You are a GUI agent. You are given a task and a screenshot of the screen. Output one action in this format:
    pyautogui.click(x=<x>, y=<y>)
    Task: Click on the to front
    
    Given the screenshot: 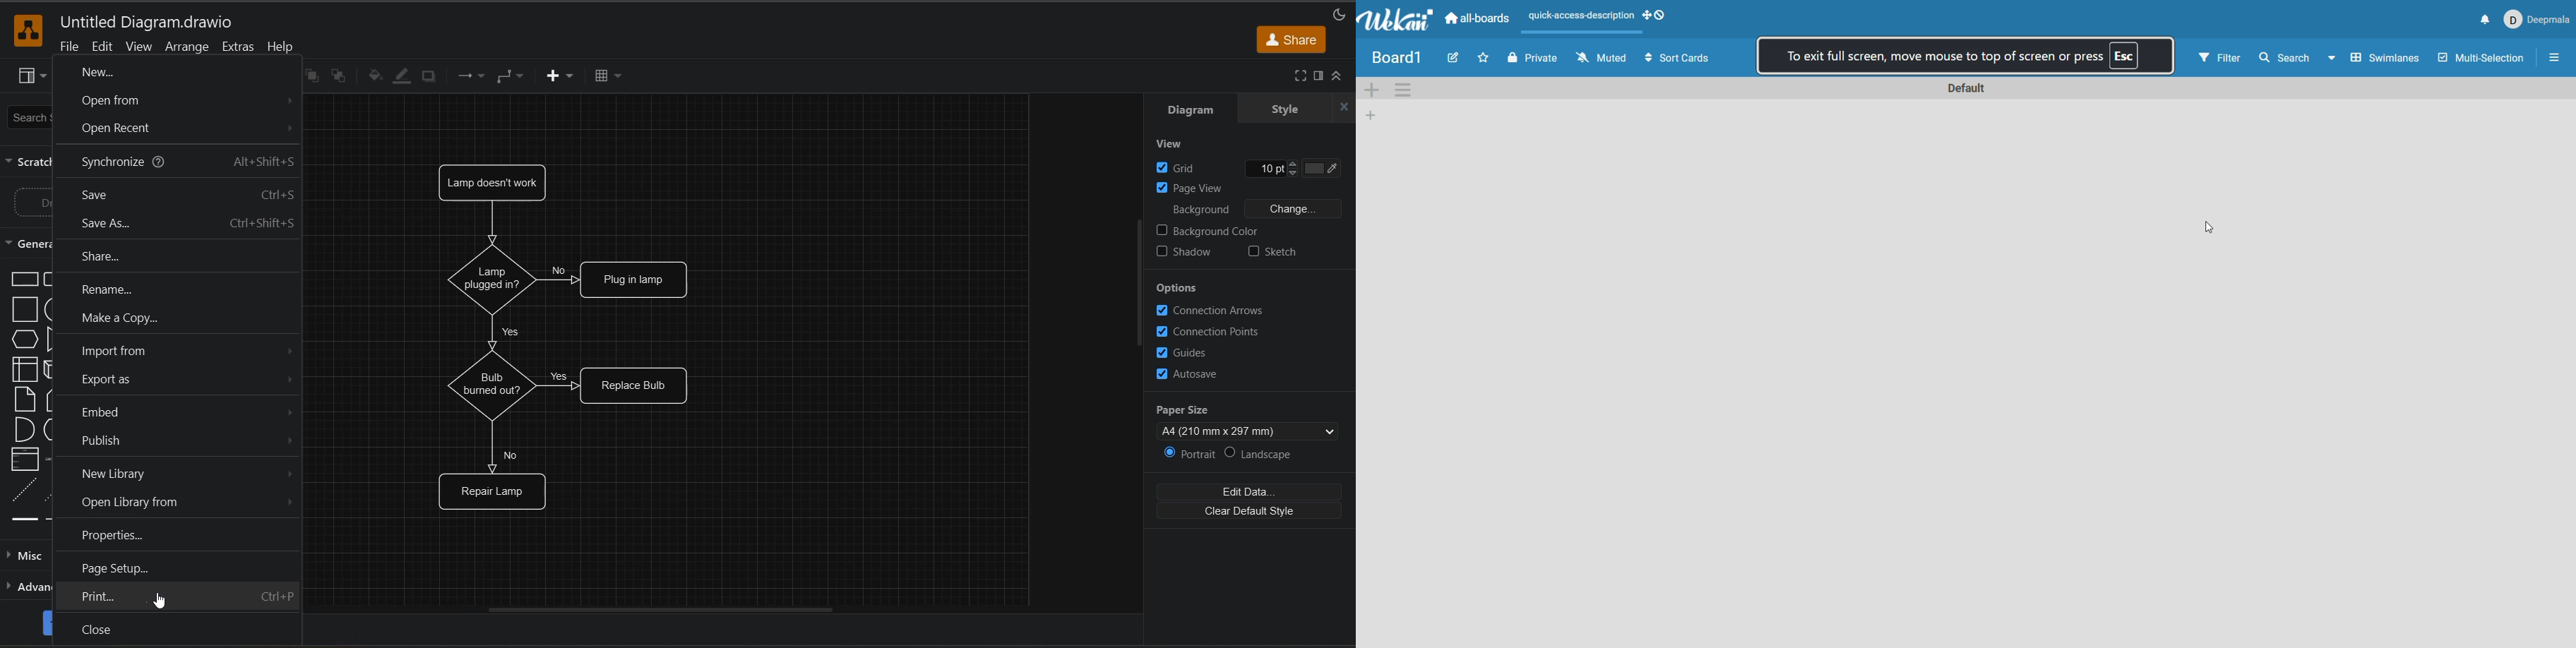 What is the action you would take?
    pyautogui.click(x=309, y=74)
    